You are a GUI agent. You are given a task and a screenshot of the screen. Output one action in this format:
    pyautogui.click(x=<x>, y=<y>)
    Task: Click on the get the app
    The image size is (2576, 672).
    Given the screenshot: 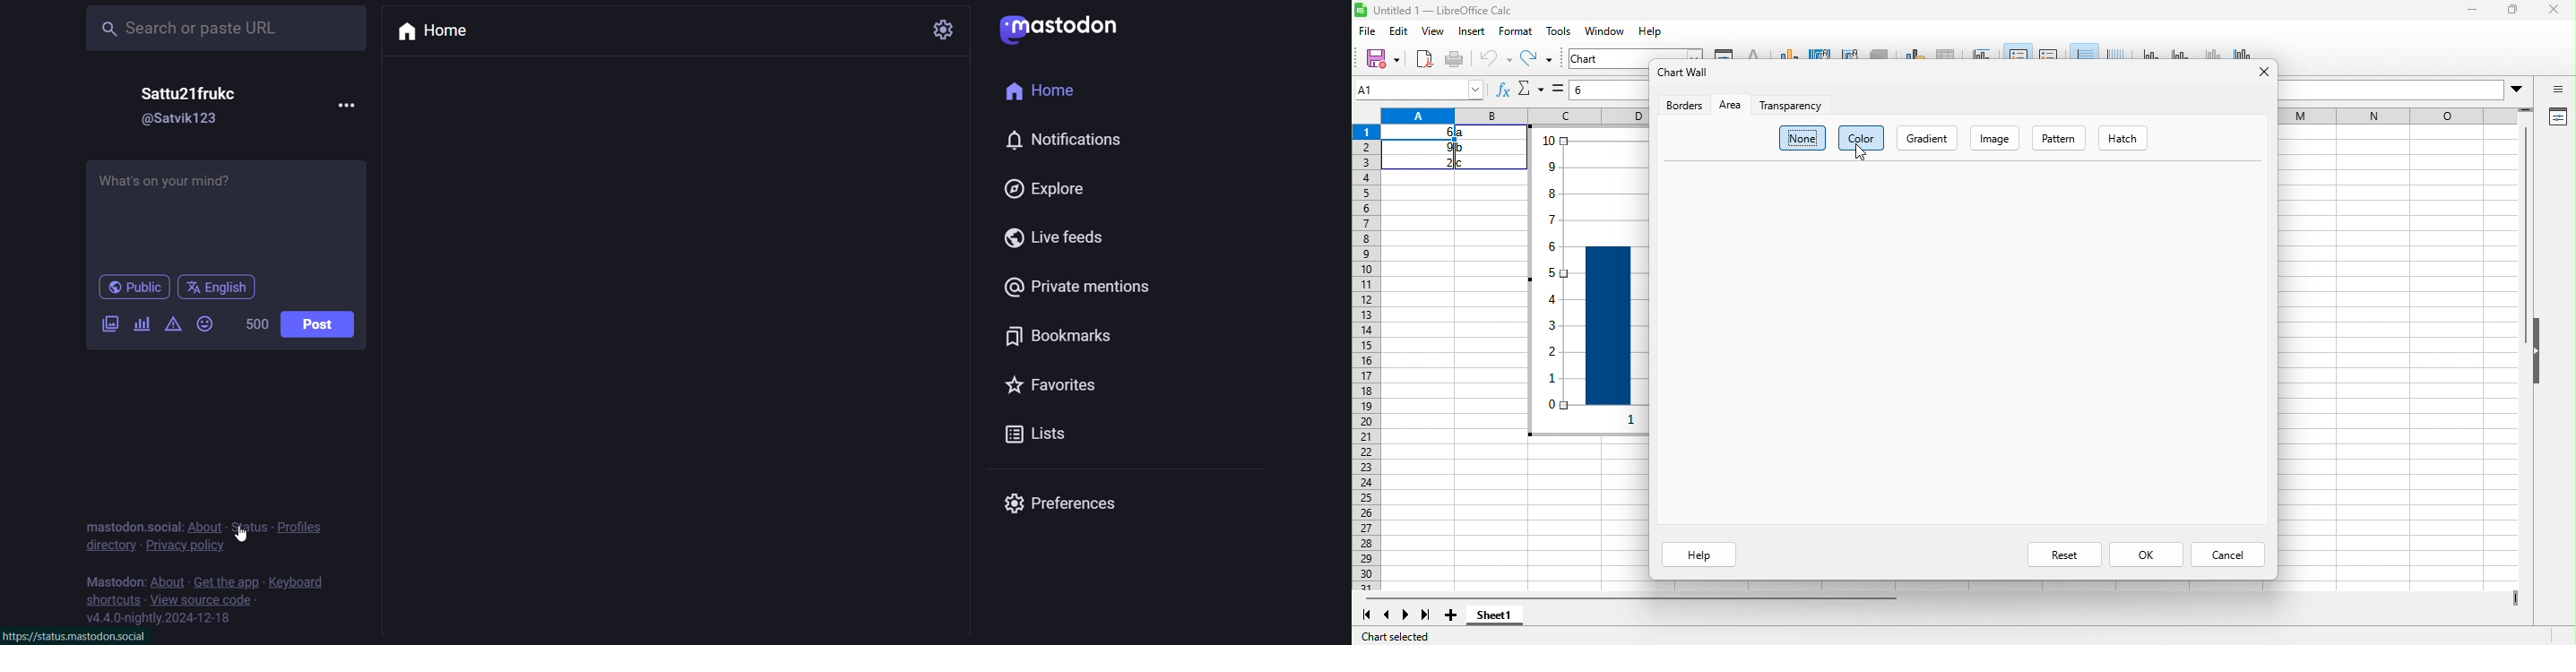 What is the action you would take?
    pyautogui.click(x=227, y=584)
    